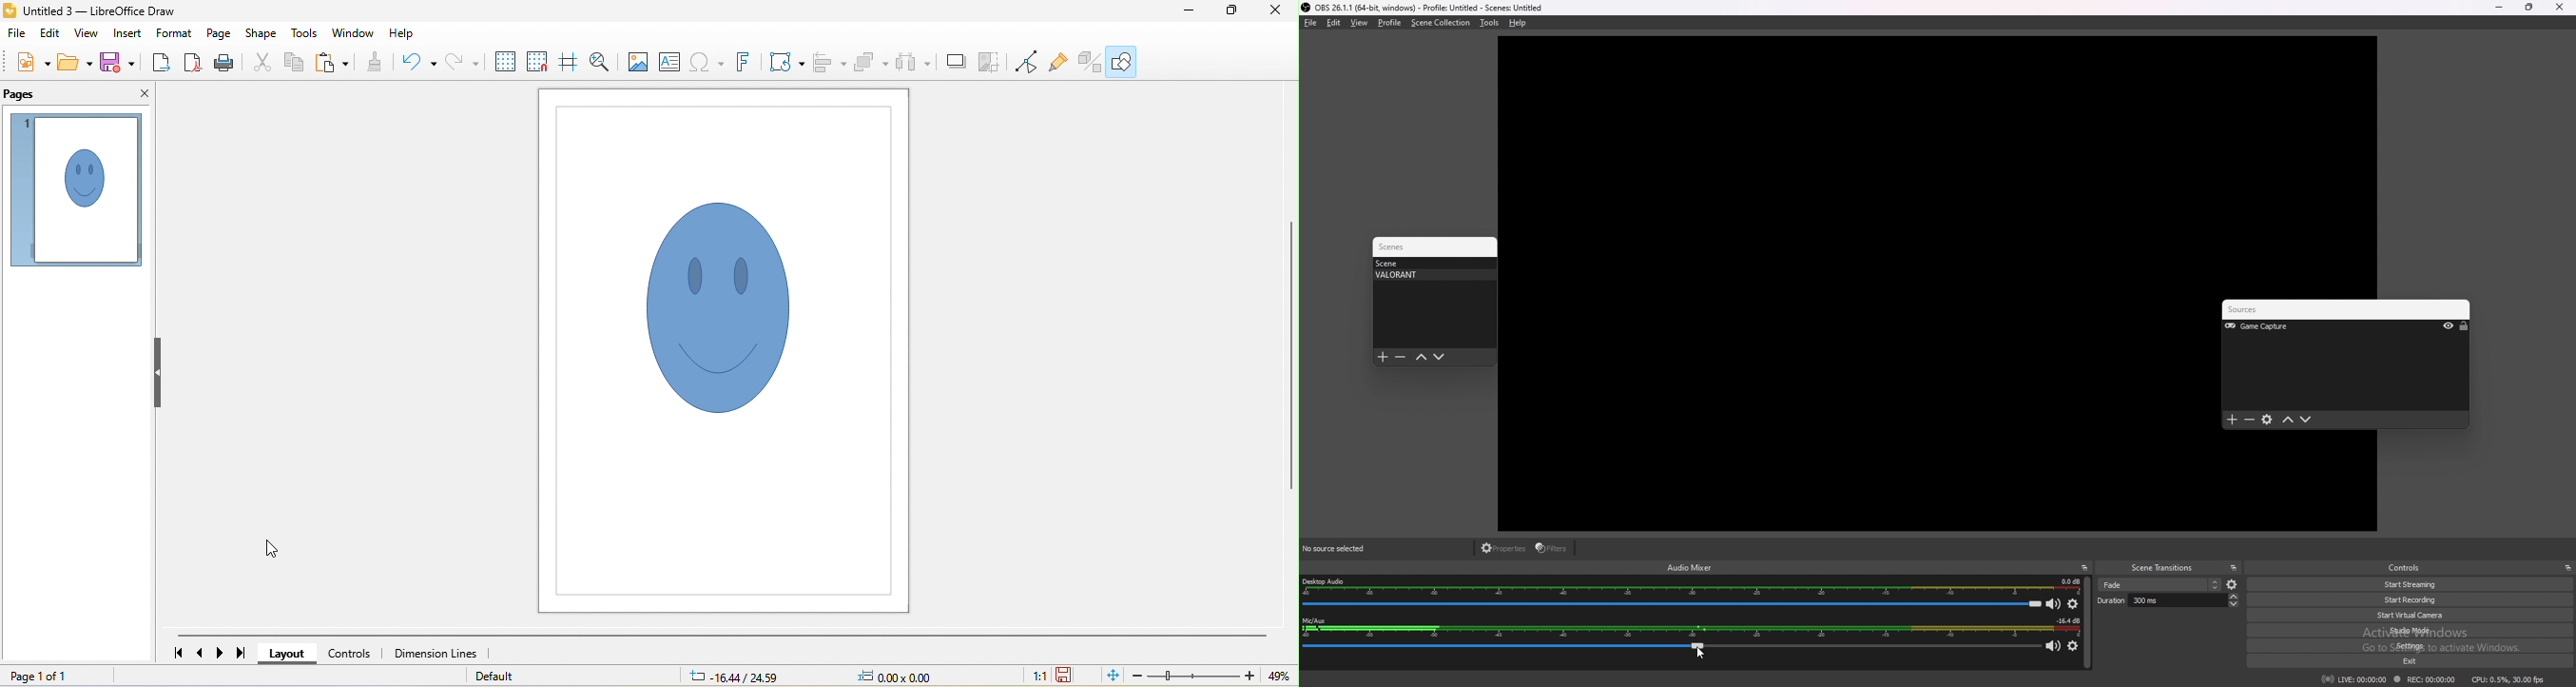 This screenshot has height=700, width=2576. Describe the element at coordinates (200, 654) in the screenshot. I see `previous` at that location.